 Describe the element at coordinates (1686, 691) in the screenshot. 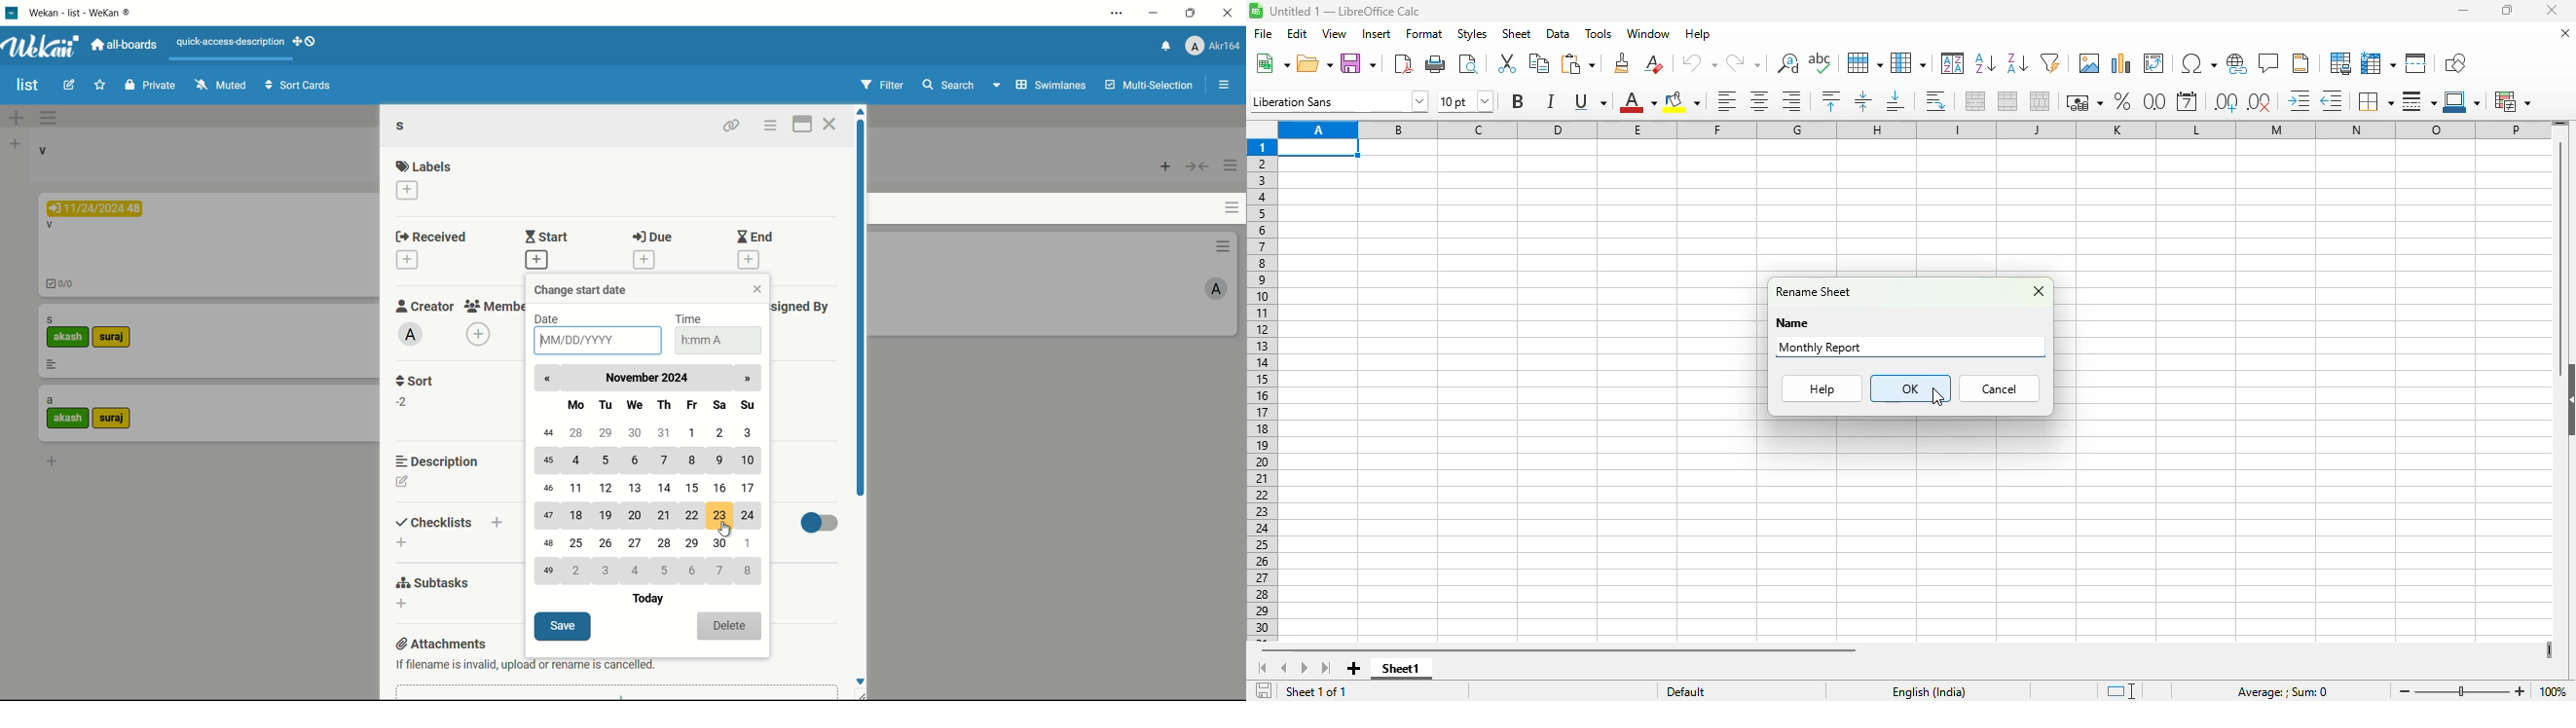

I see `default` at that location.